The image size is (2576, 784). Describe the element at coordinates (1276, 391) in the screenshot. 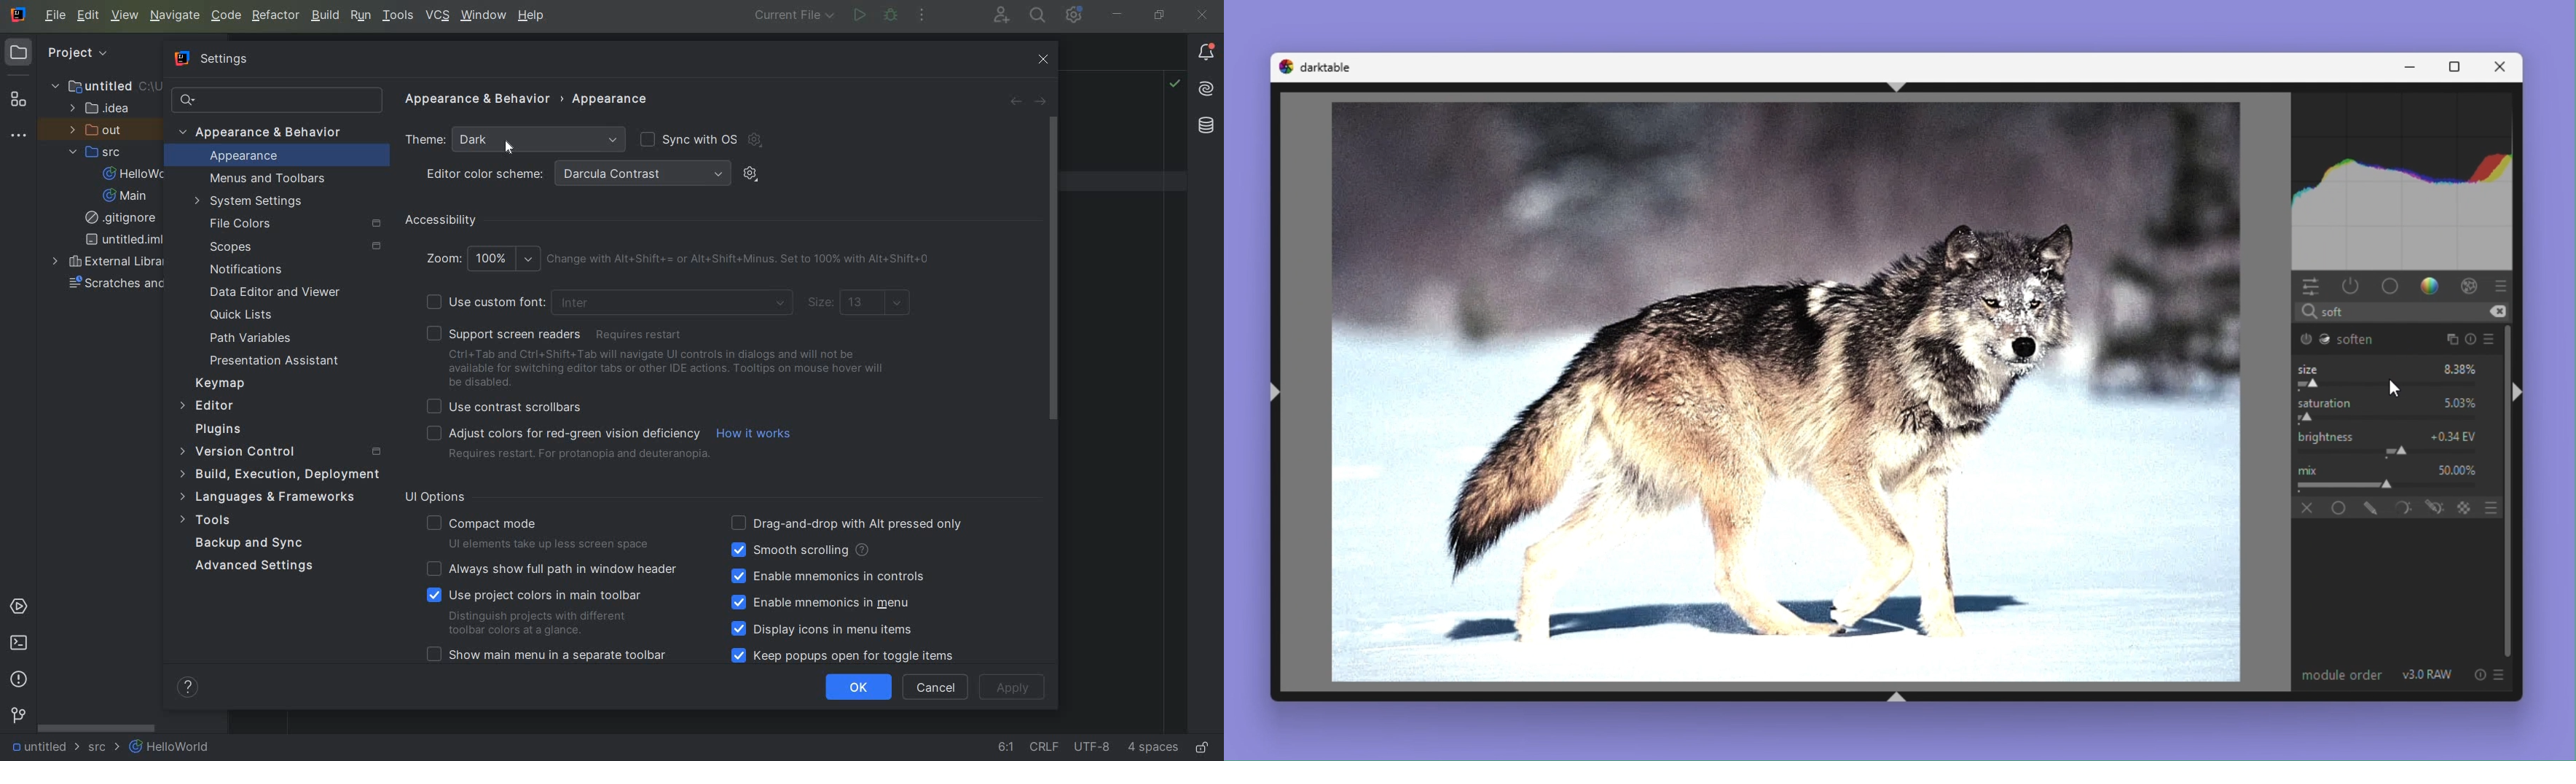

I see `shift+ctrl+l` at that location.